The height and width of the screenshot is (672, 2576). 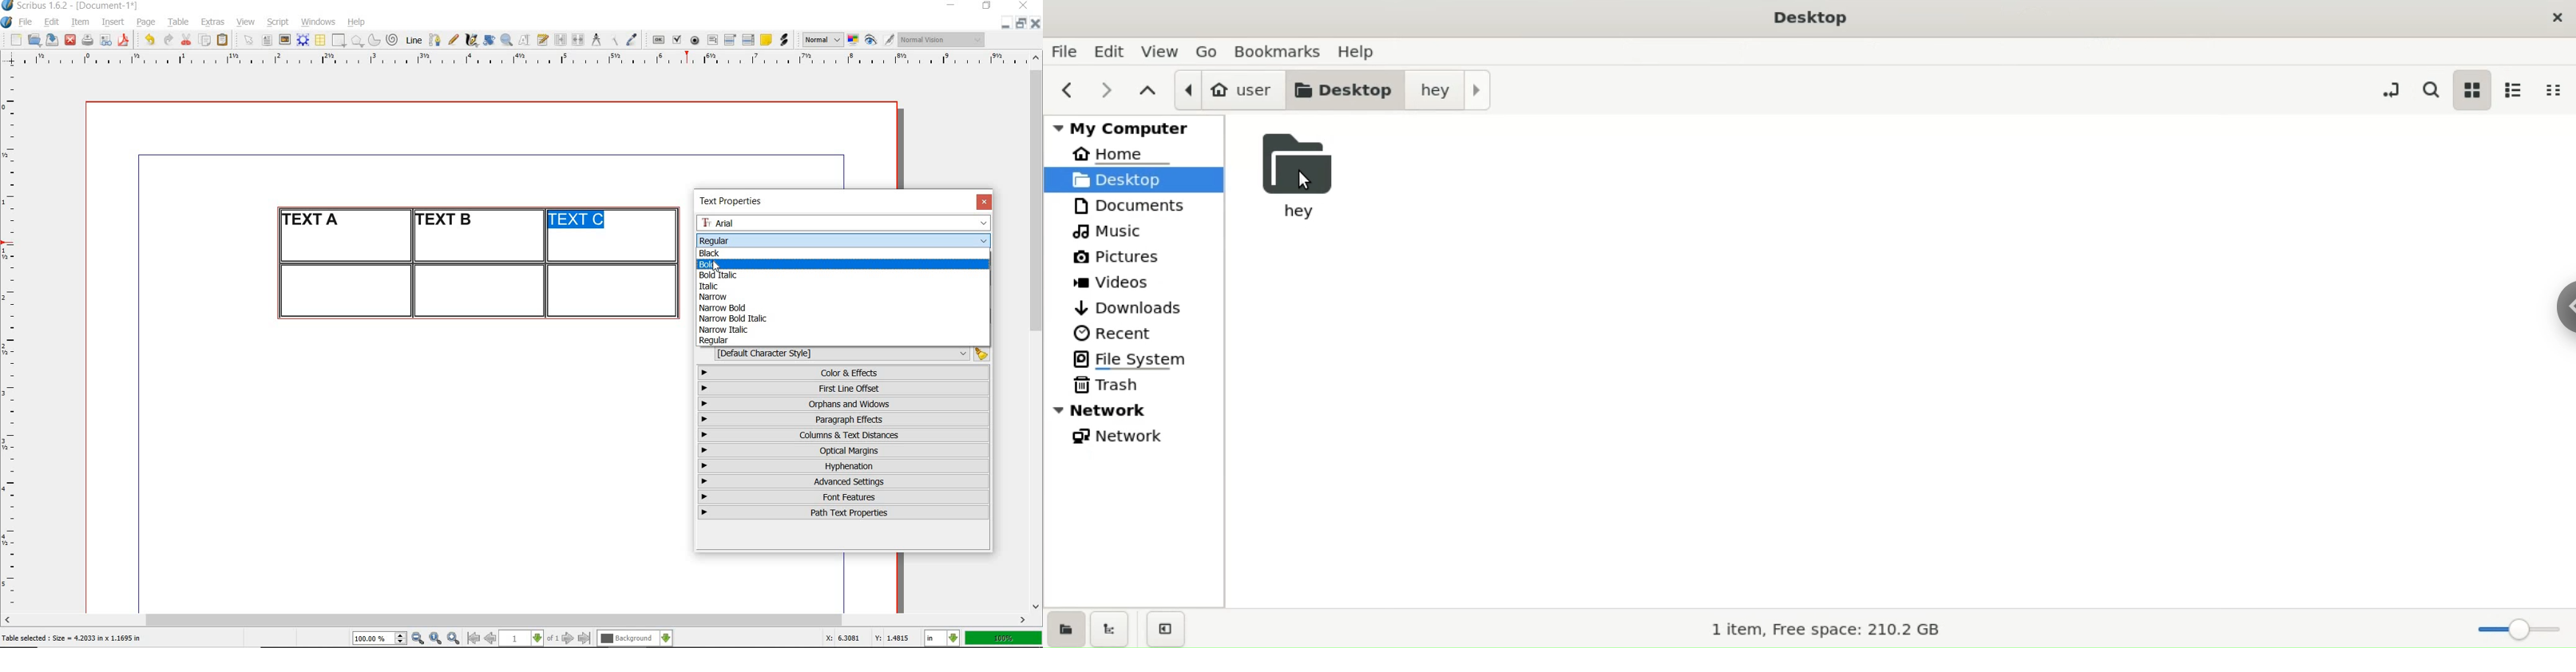 What do you see at coordinates (676, 40) in the screenshot?
I see `pdf check box` at bounding box center [676, 40].